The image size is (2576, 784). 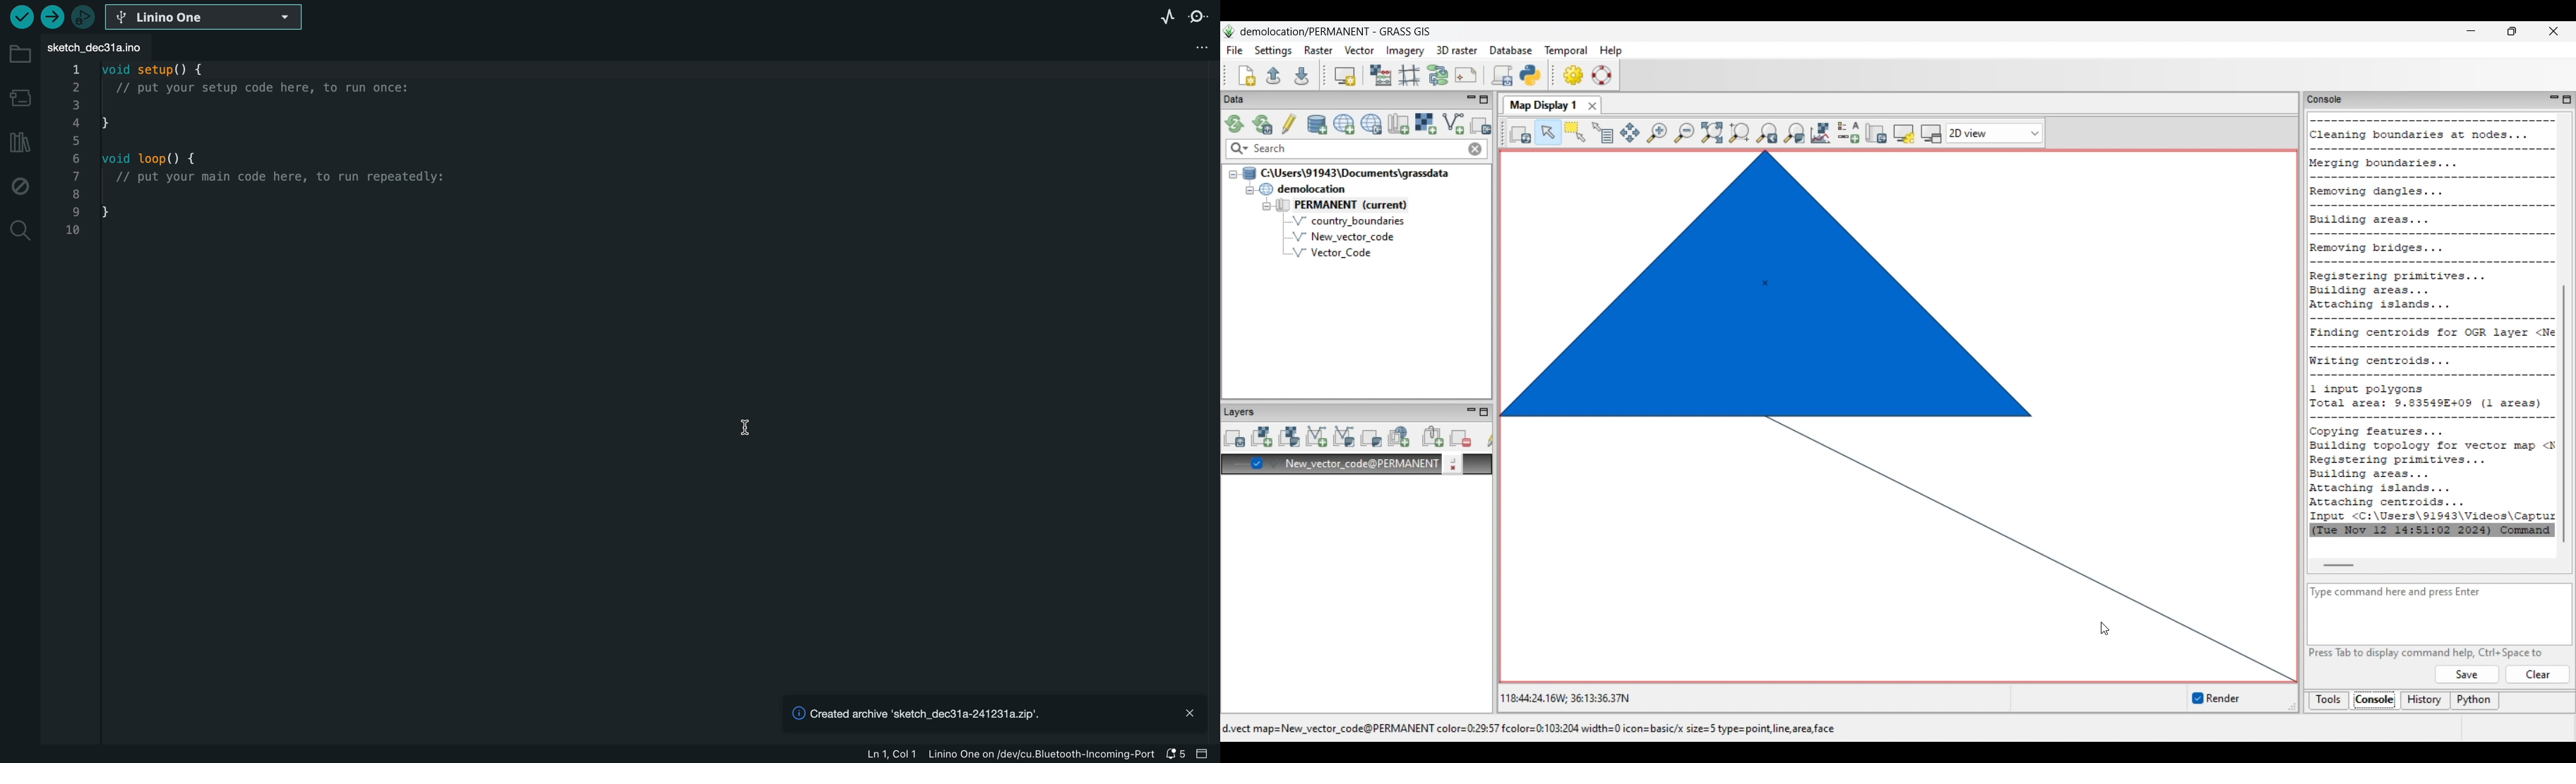 What do you see at coordinates (266, 153) in the screenshot?
I see `code` at bounding box center [266, 153].